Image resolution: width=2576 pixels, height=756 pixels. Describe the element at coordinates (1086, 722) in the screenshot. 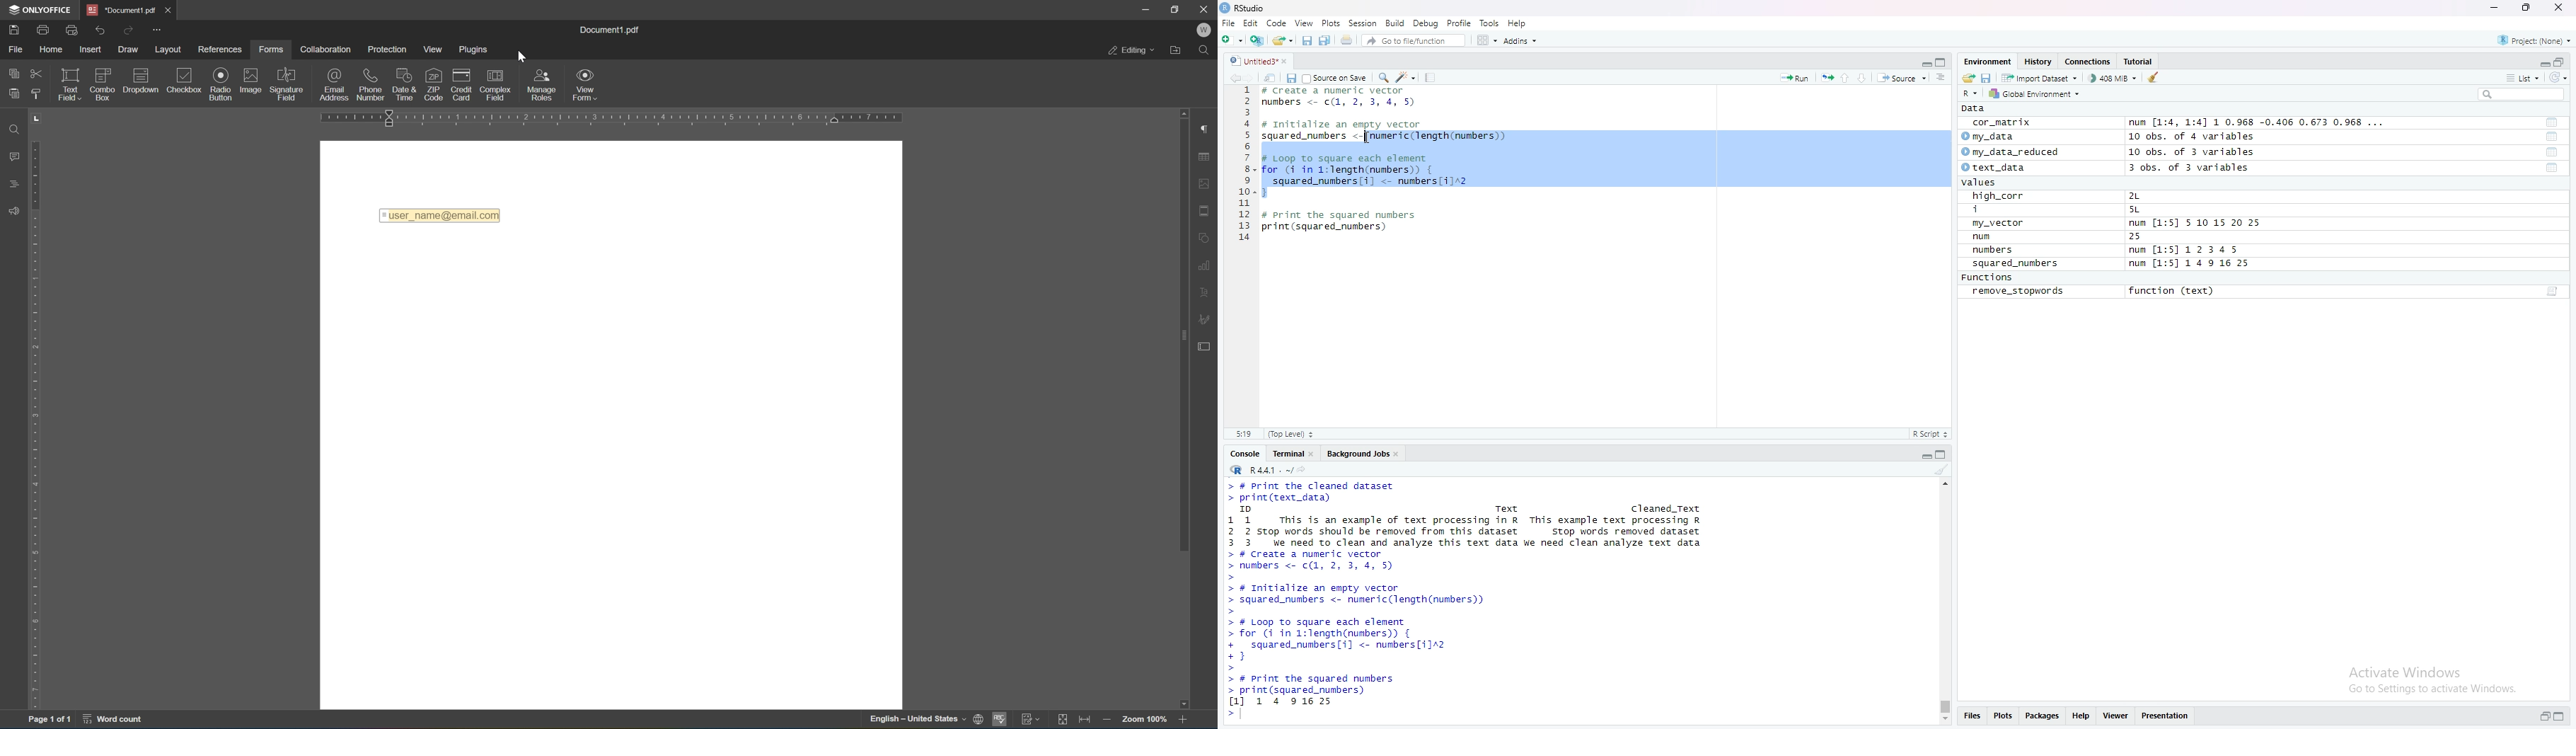

I see `fit to width` at that location.